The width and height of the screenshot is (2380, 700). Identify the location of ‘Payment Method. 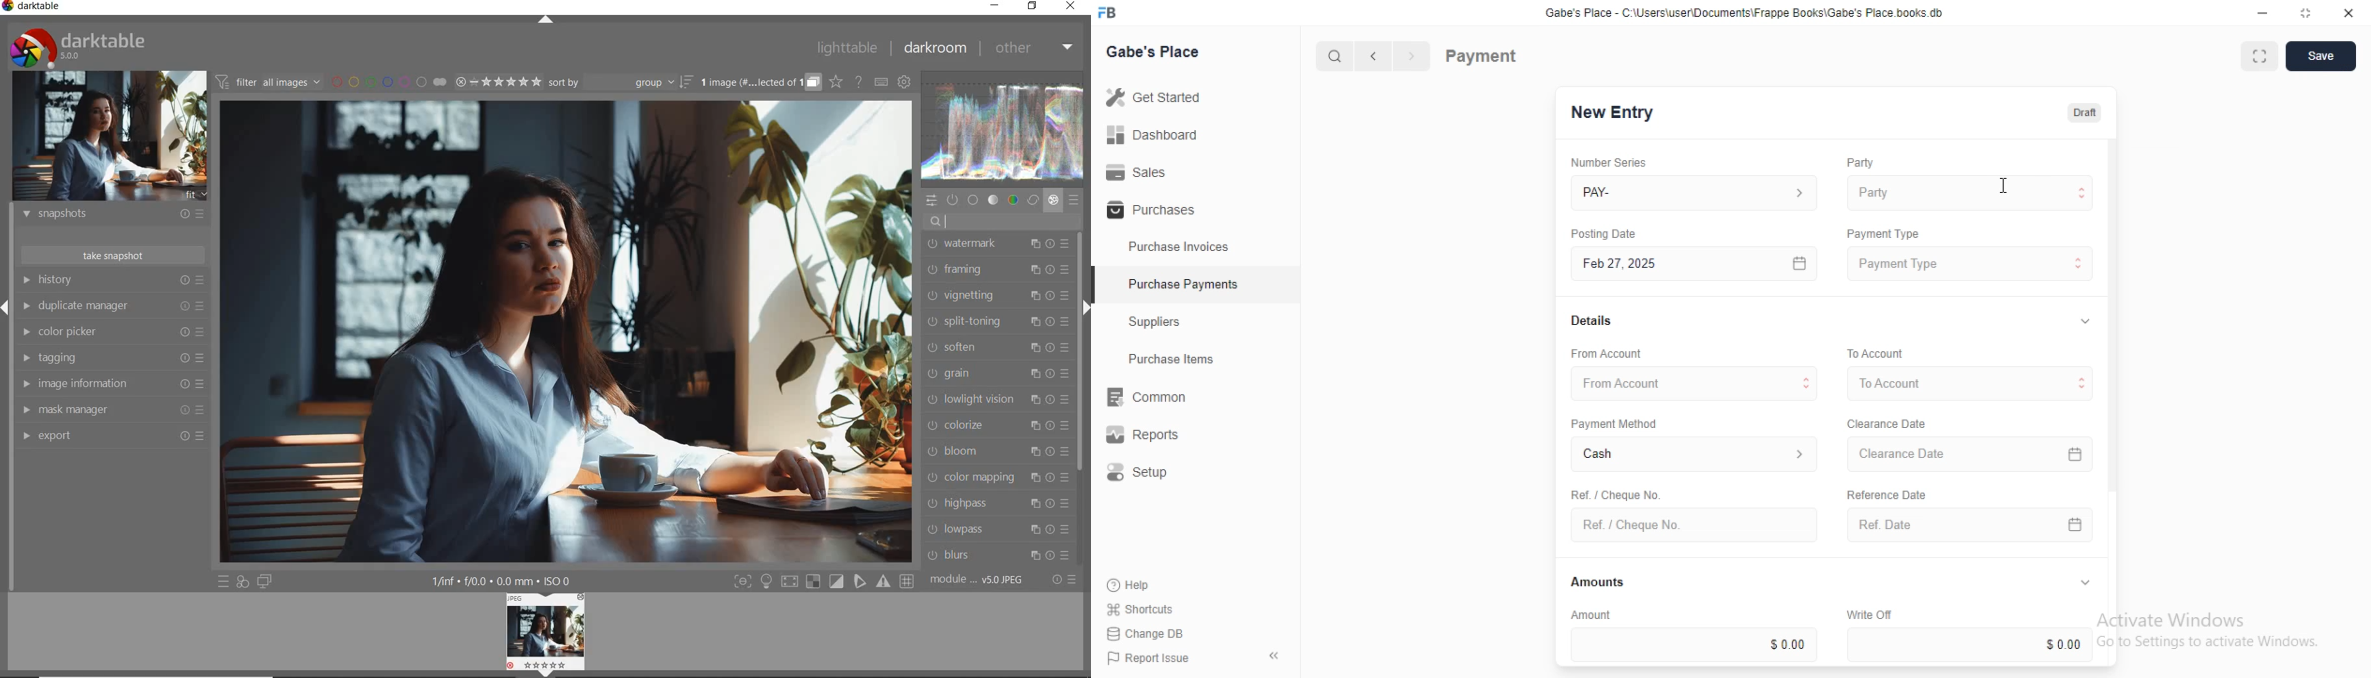
(1613, 423).